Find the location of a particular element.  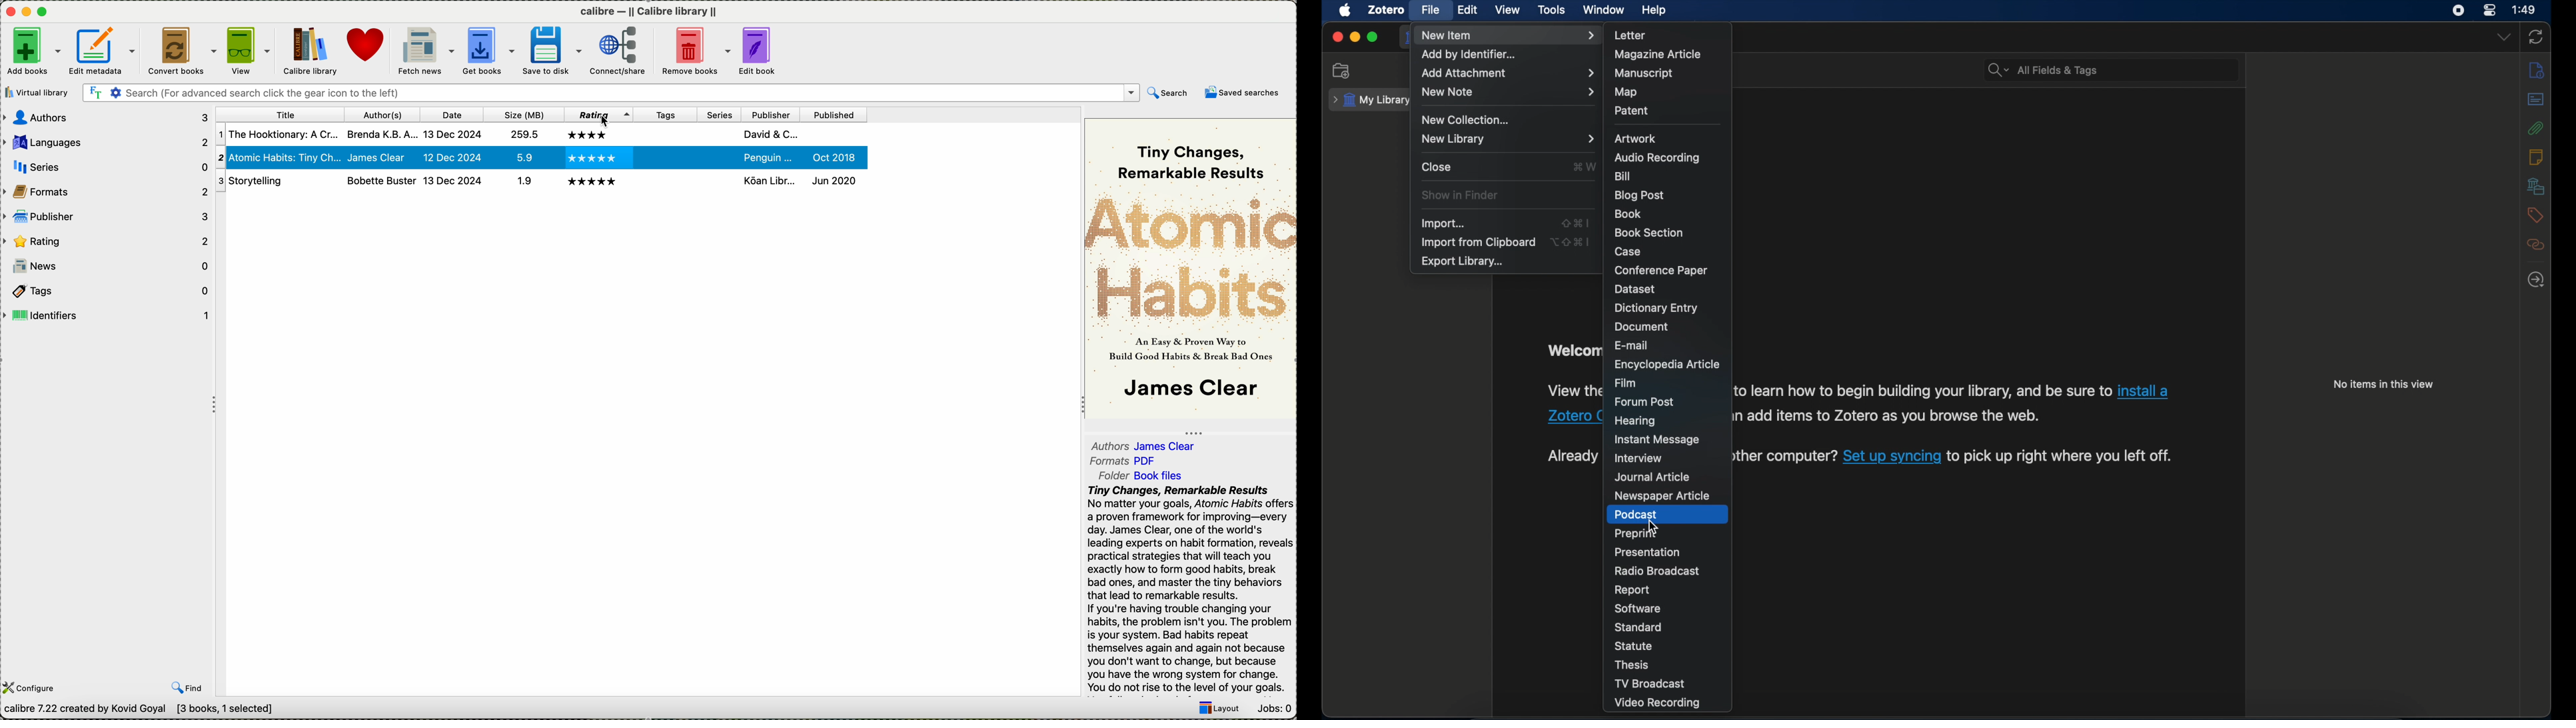

James Clear is located at coordinates (1189, 390).